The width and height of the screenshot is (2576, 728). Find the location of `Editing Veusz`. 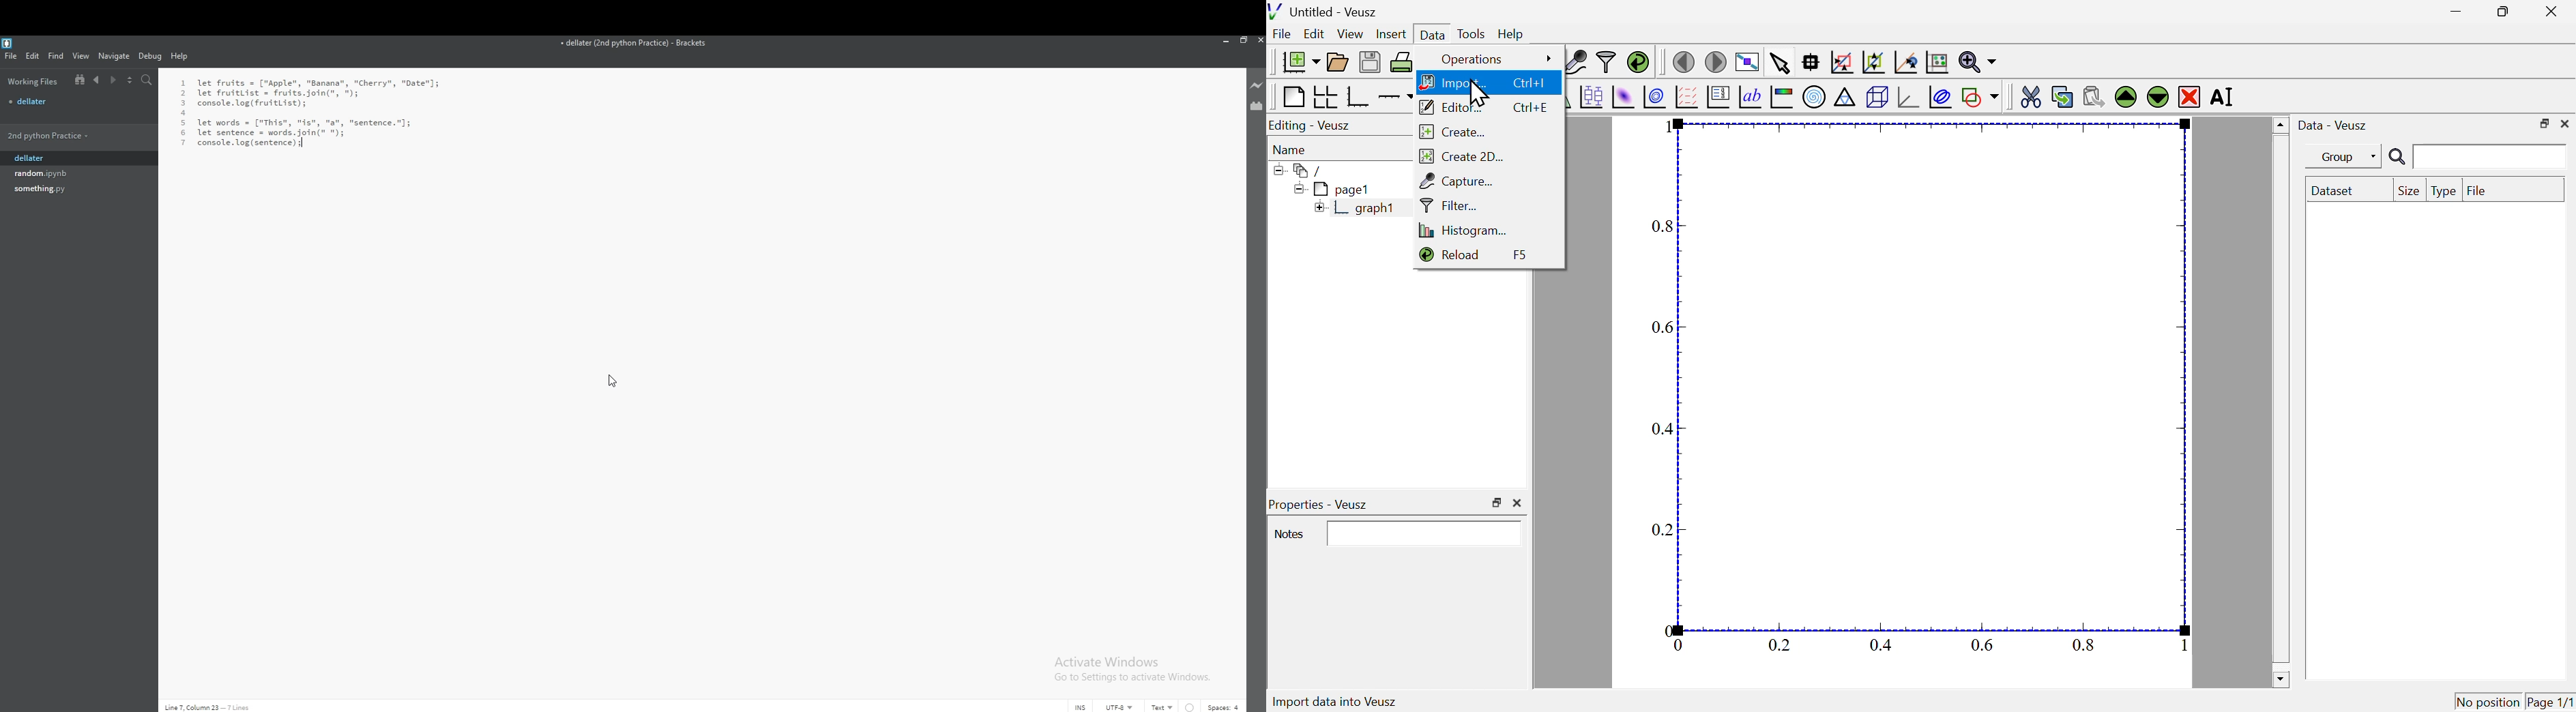

Editing Veusz is located at coordinates (1313, 125).